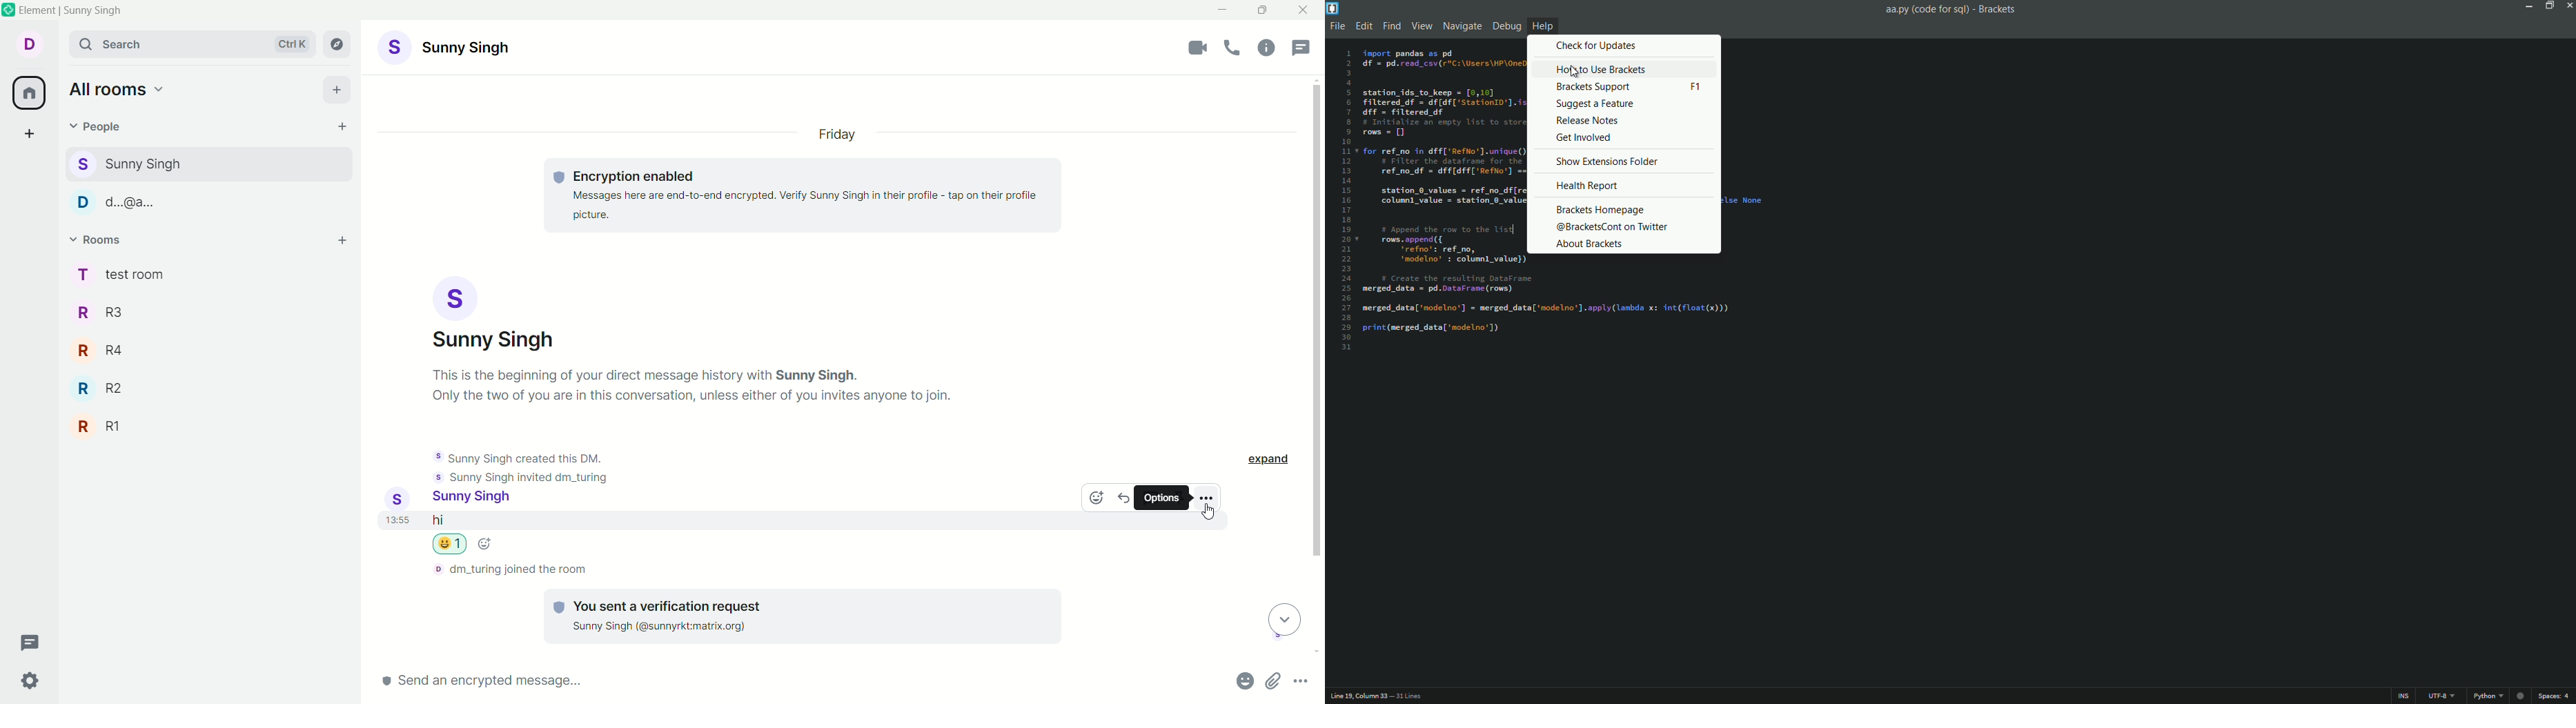 This screenshot has width=2576, height=728. What do you see at coordinates (31, 46) in the screenshot?
I see `account` at bounding box center [31, 46].